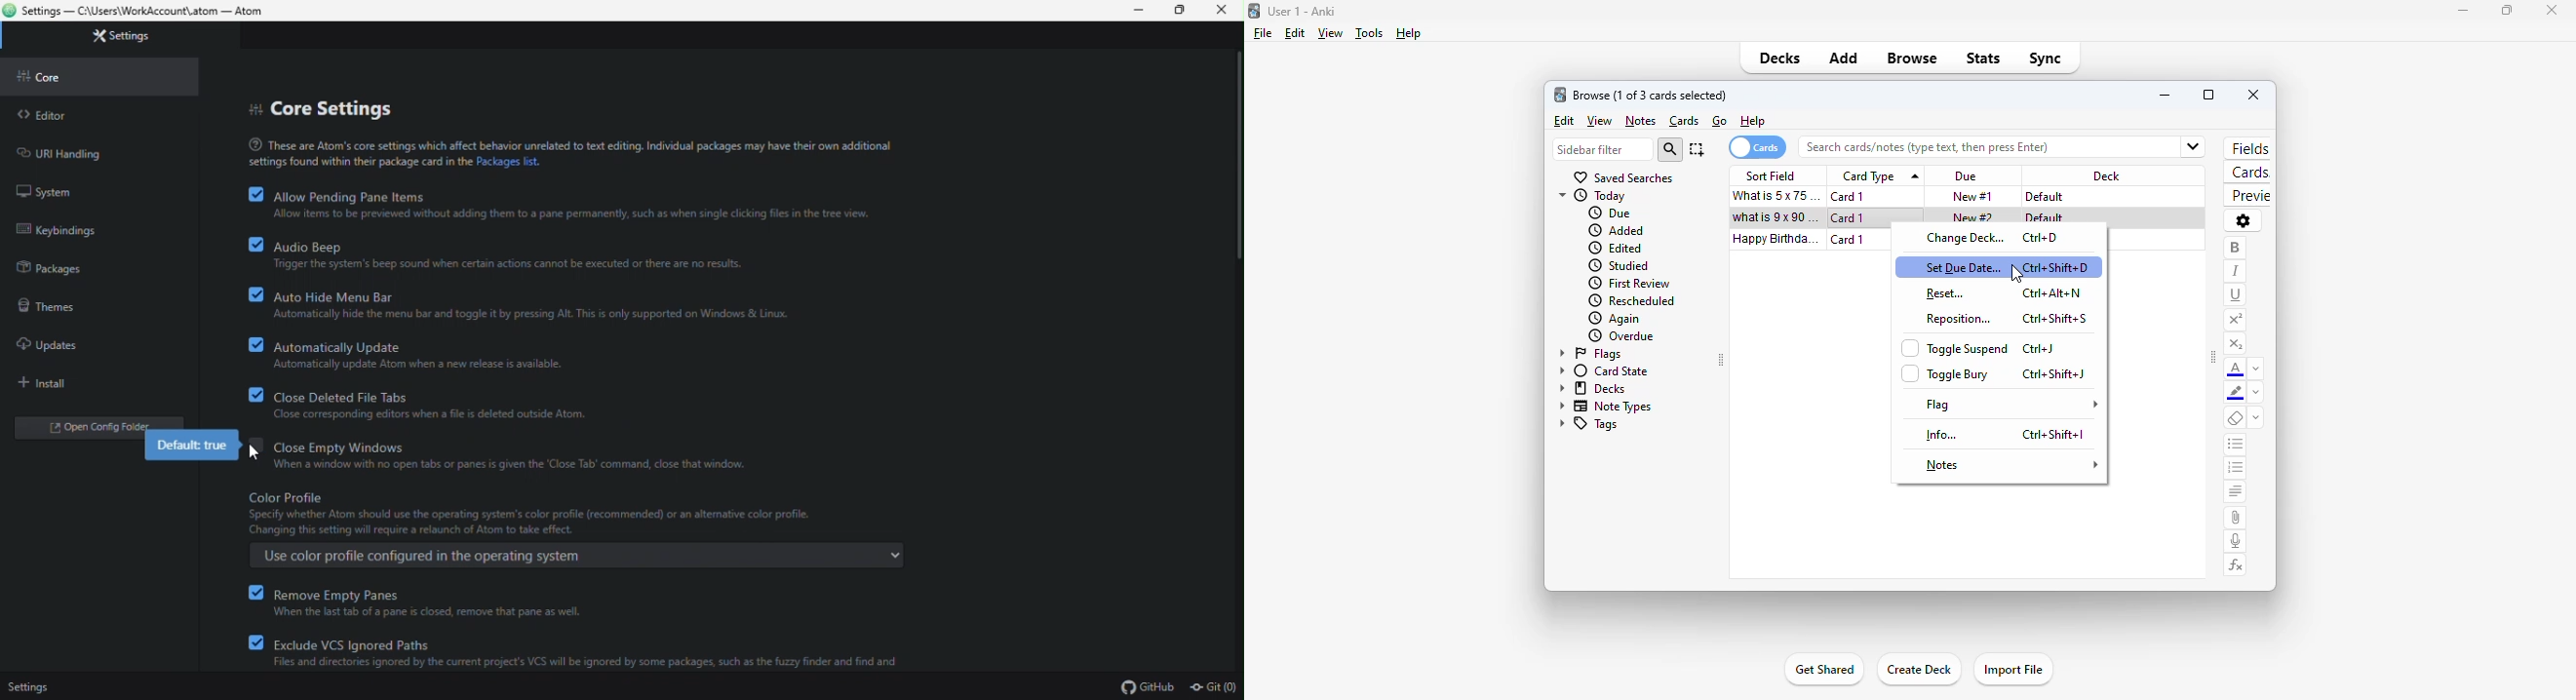  What do you see at coordinates (47, 266) in the screenshot?
I see `packages` at bounding box center [47, 266].